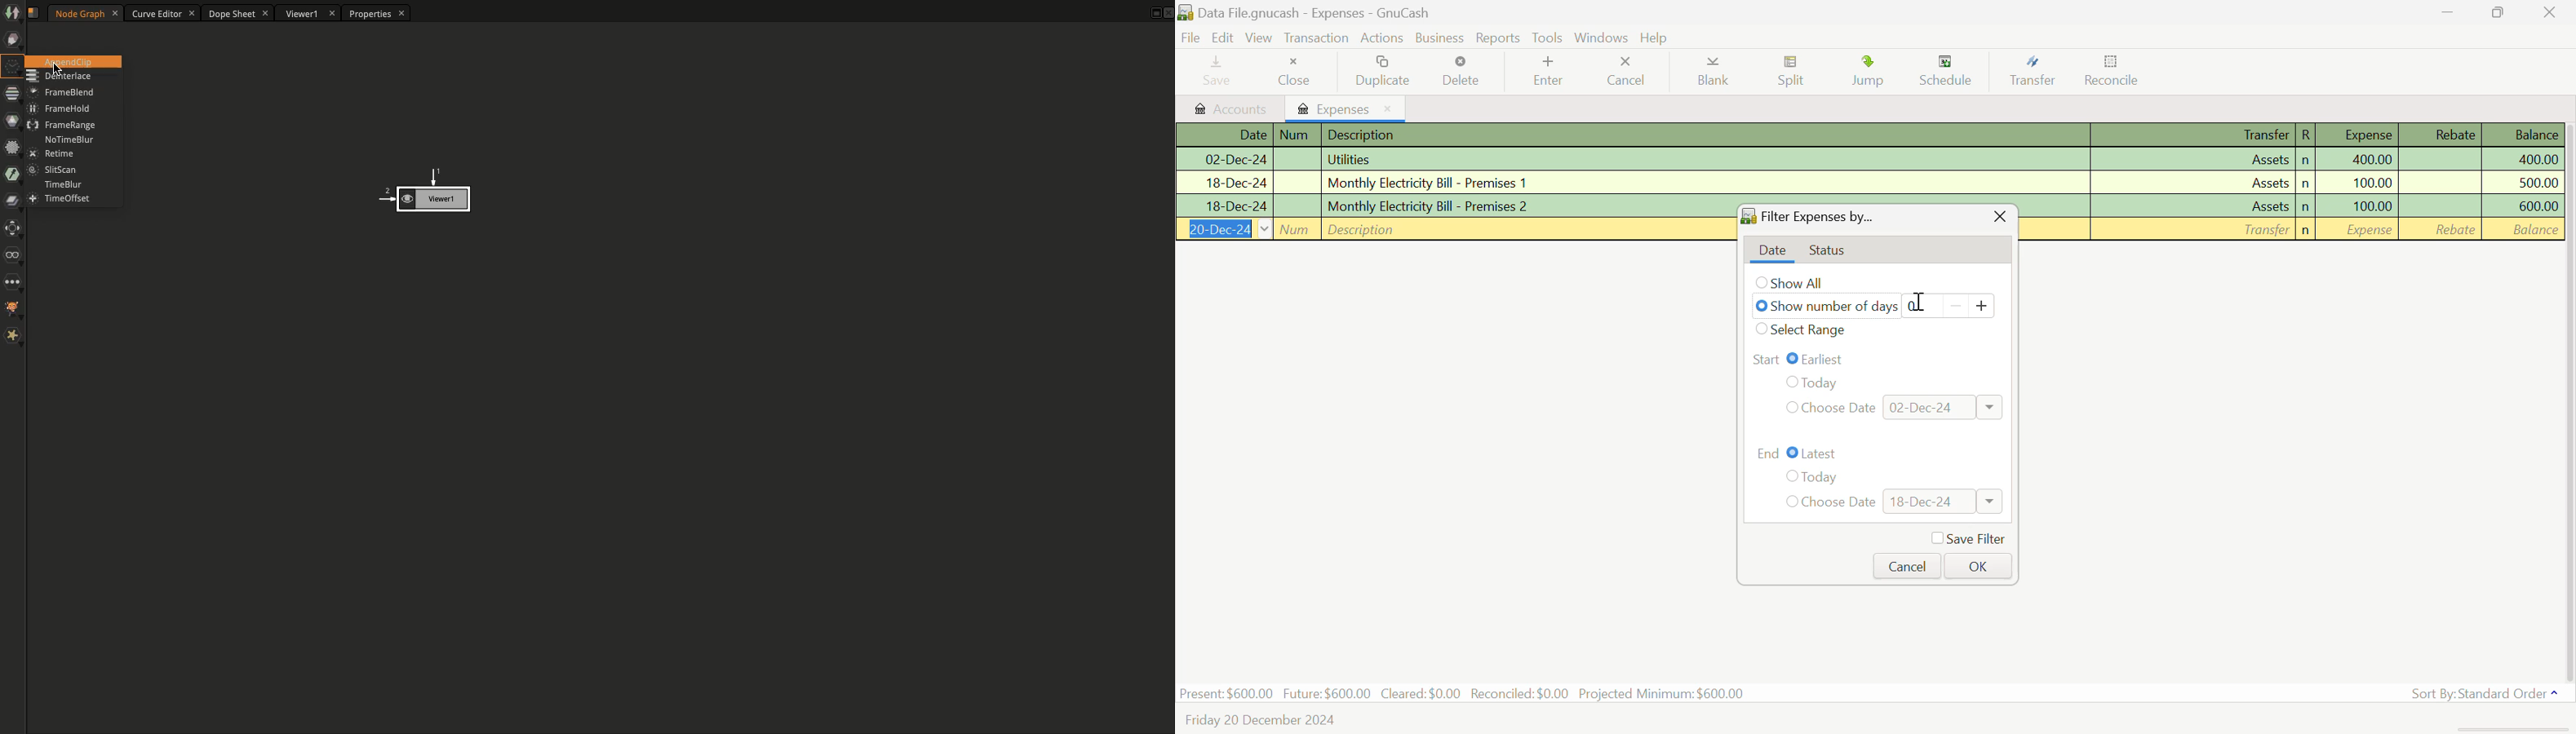  I want to click on Edit, so click(1223, 38).